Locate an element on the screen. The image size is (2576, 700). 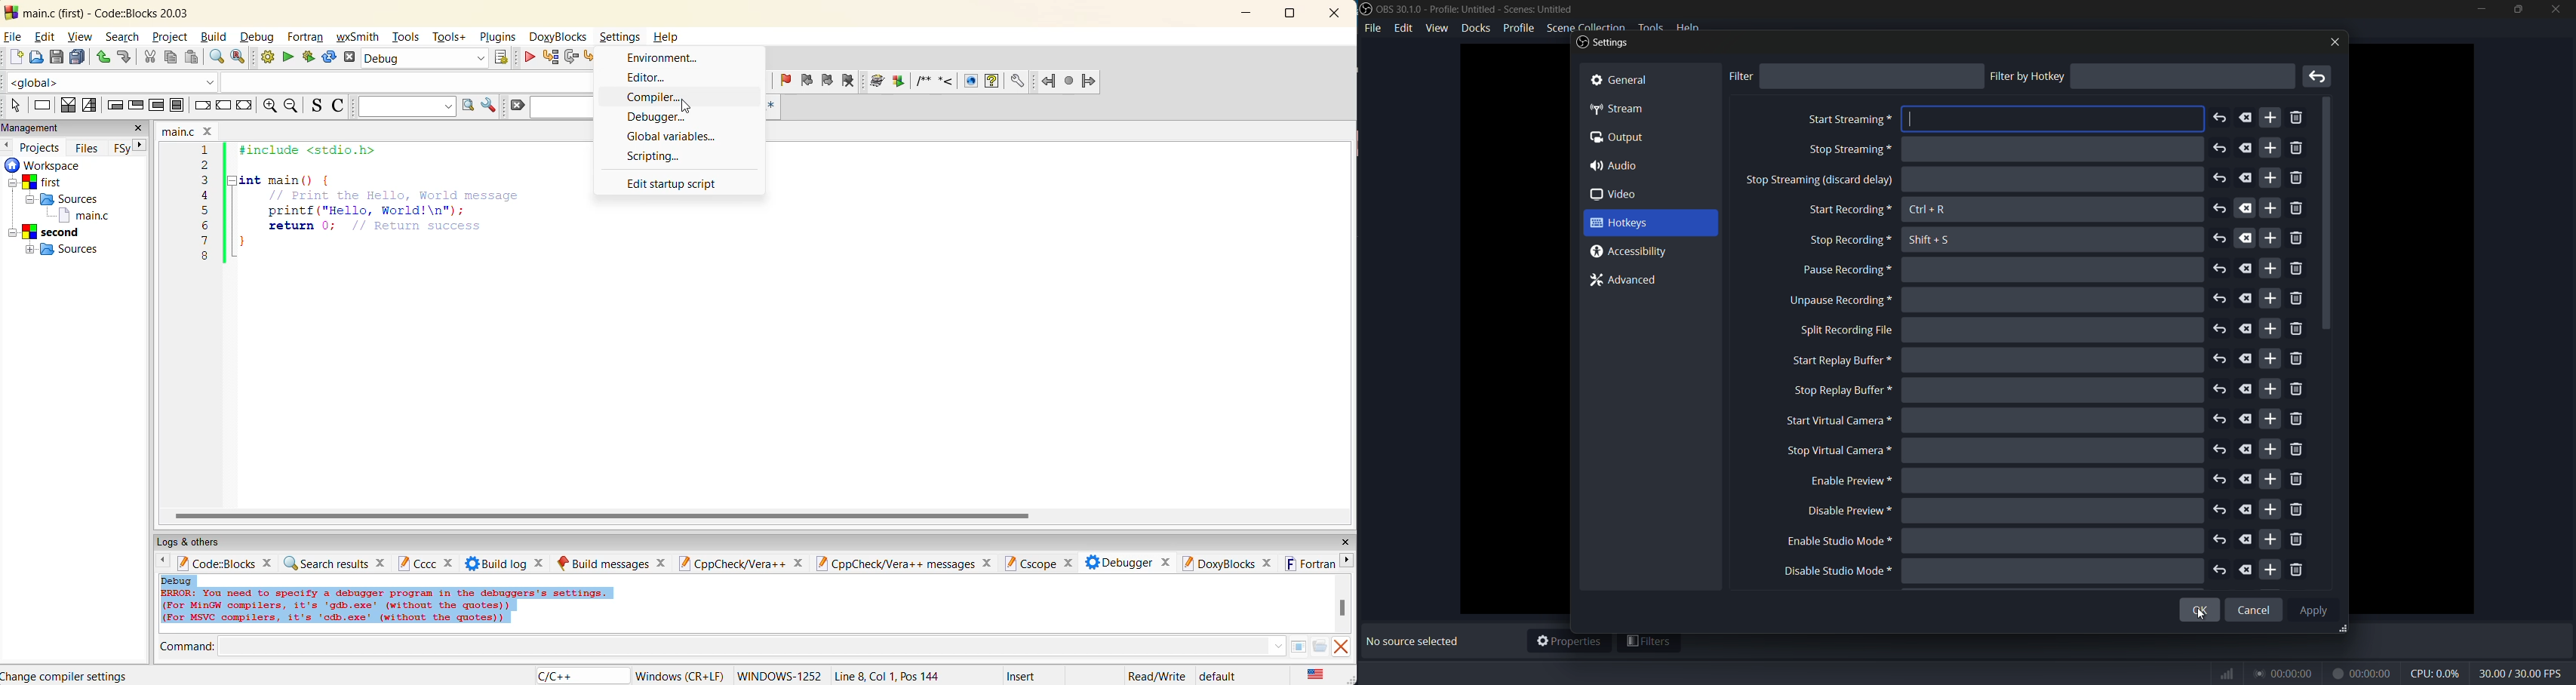
3 Hotkeys is located at coordinates (1638, 223).